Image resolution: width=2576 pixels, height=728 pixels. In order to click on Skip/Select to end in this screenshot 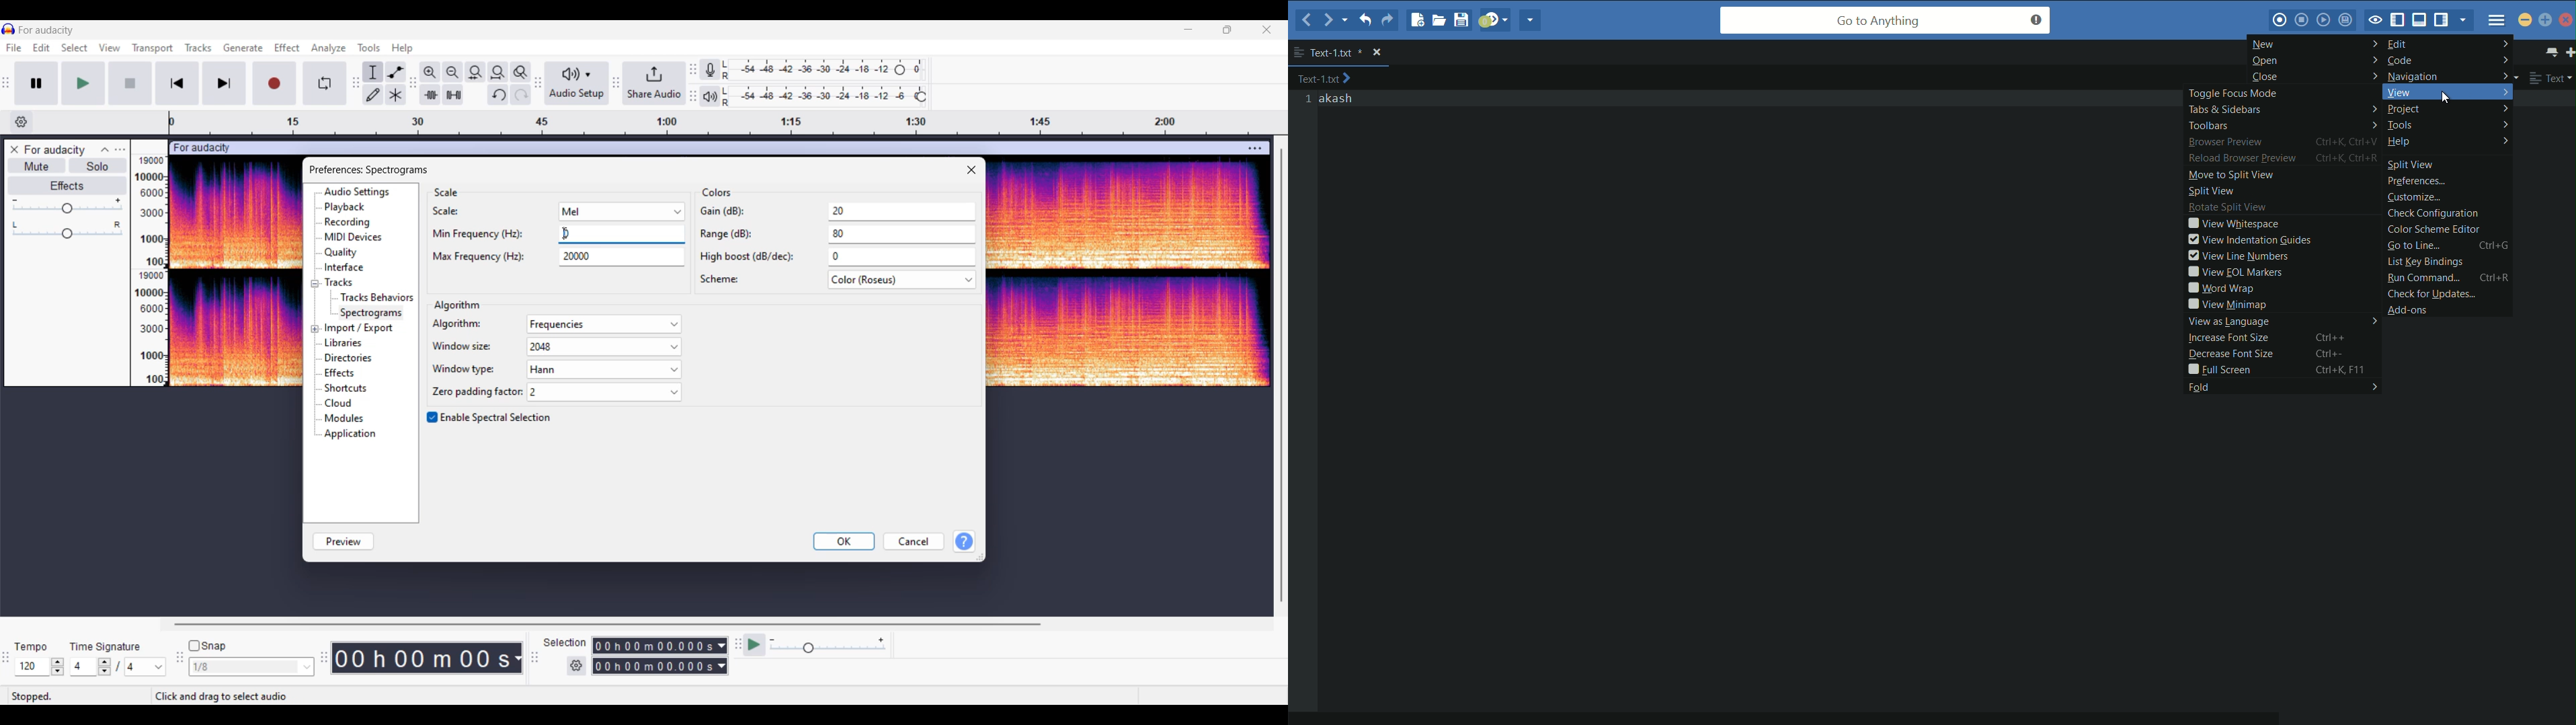, I will do `click(224, 83)`.